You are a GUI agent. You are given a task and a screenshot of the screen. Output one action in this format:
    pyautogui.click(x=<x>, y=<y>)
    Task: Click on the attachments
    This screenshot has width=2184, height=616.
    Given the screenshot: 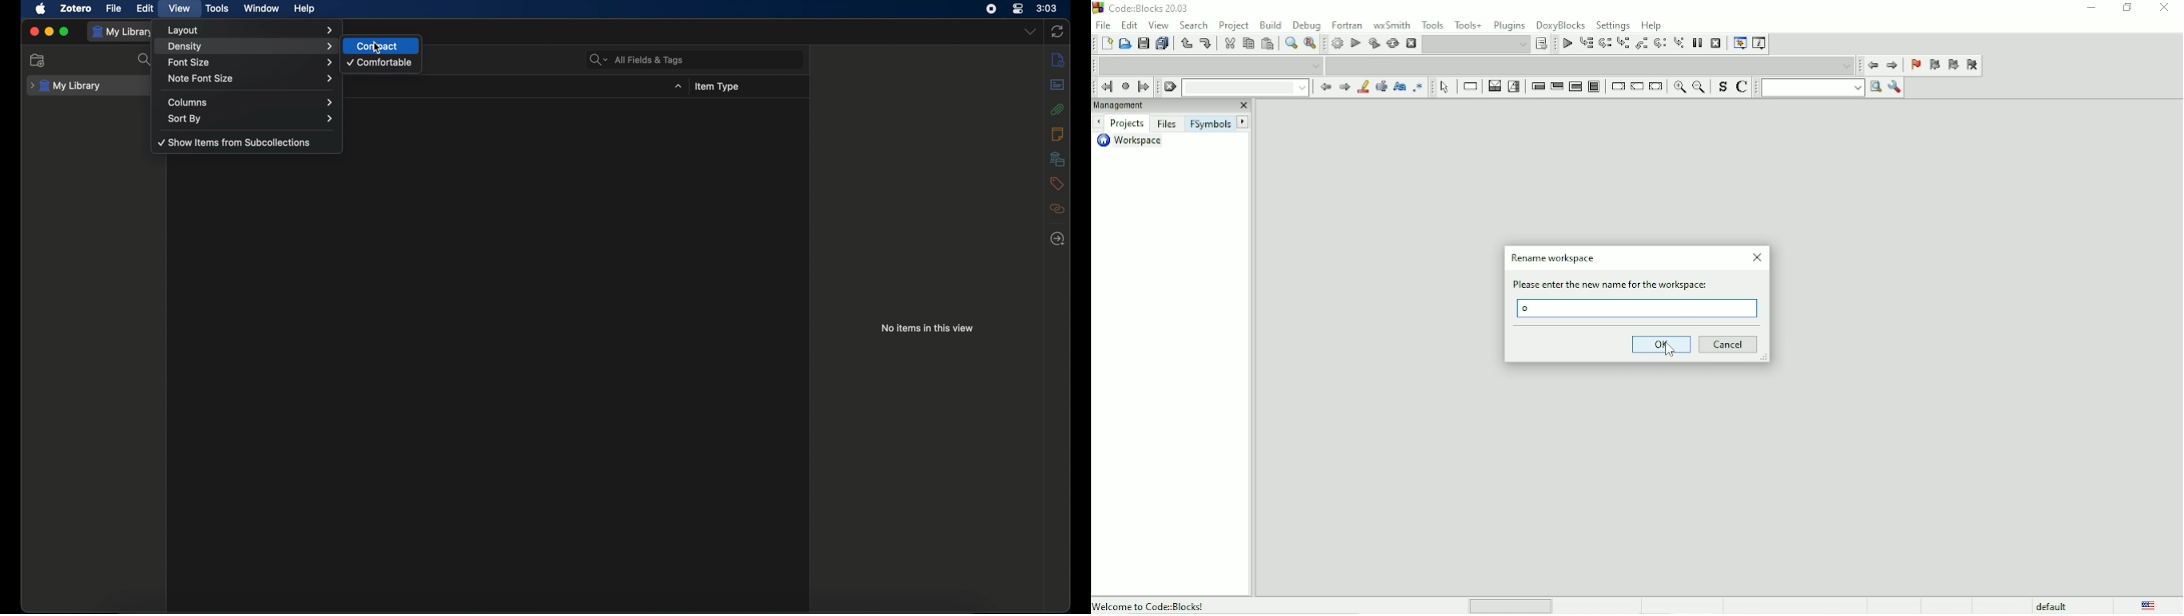 What is the action you would take?
    pyautogui.click(x=1058, y=110)
    